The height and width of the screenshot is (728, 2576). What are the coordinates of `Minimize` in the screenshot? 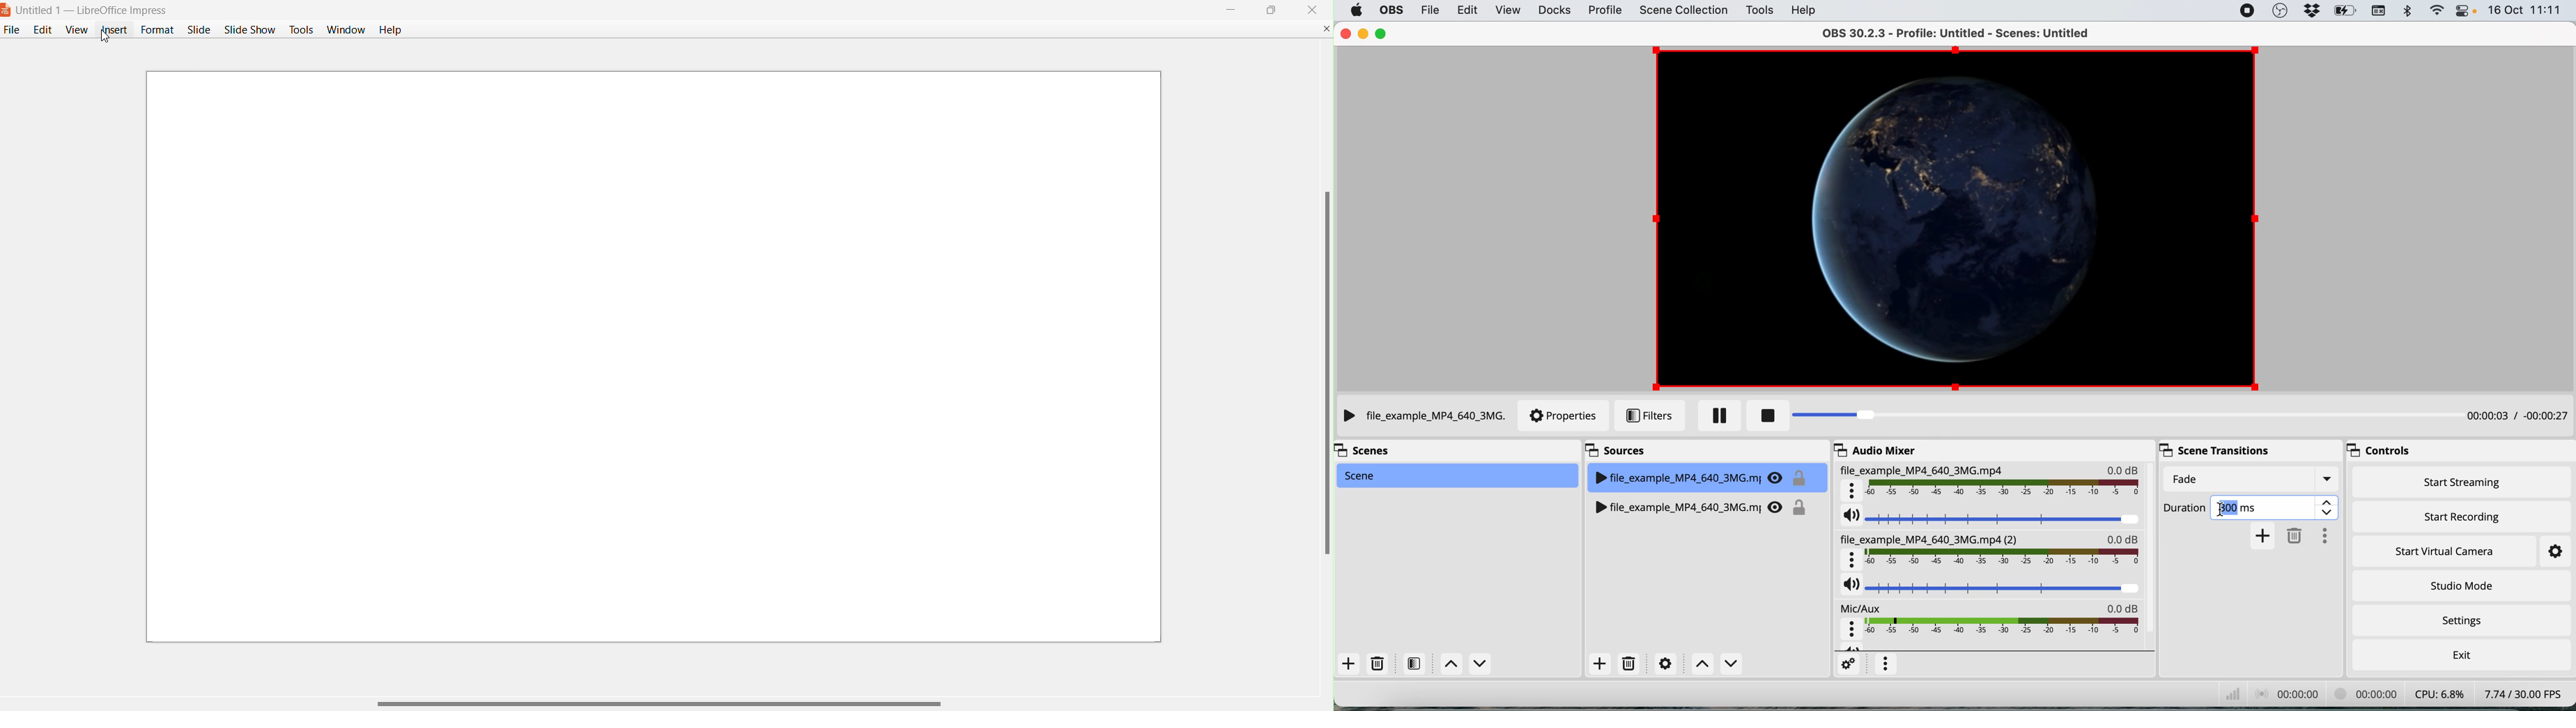 It's located at (1229, 8).